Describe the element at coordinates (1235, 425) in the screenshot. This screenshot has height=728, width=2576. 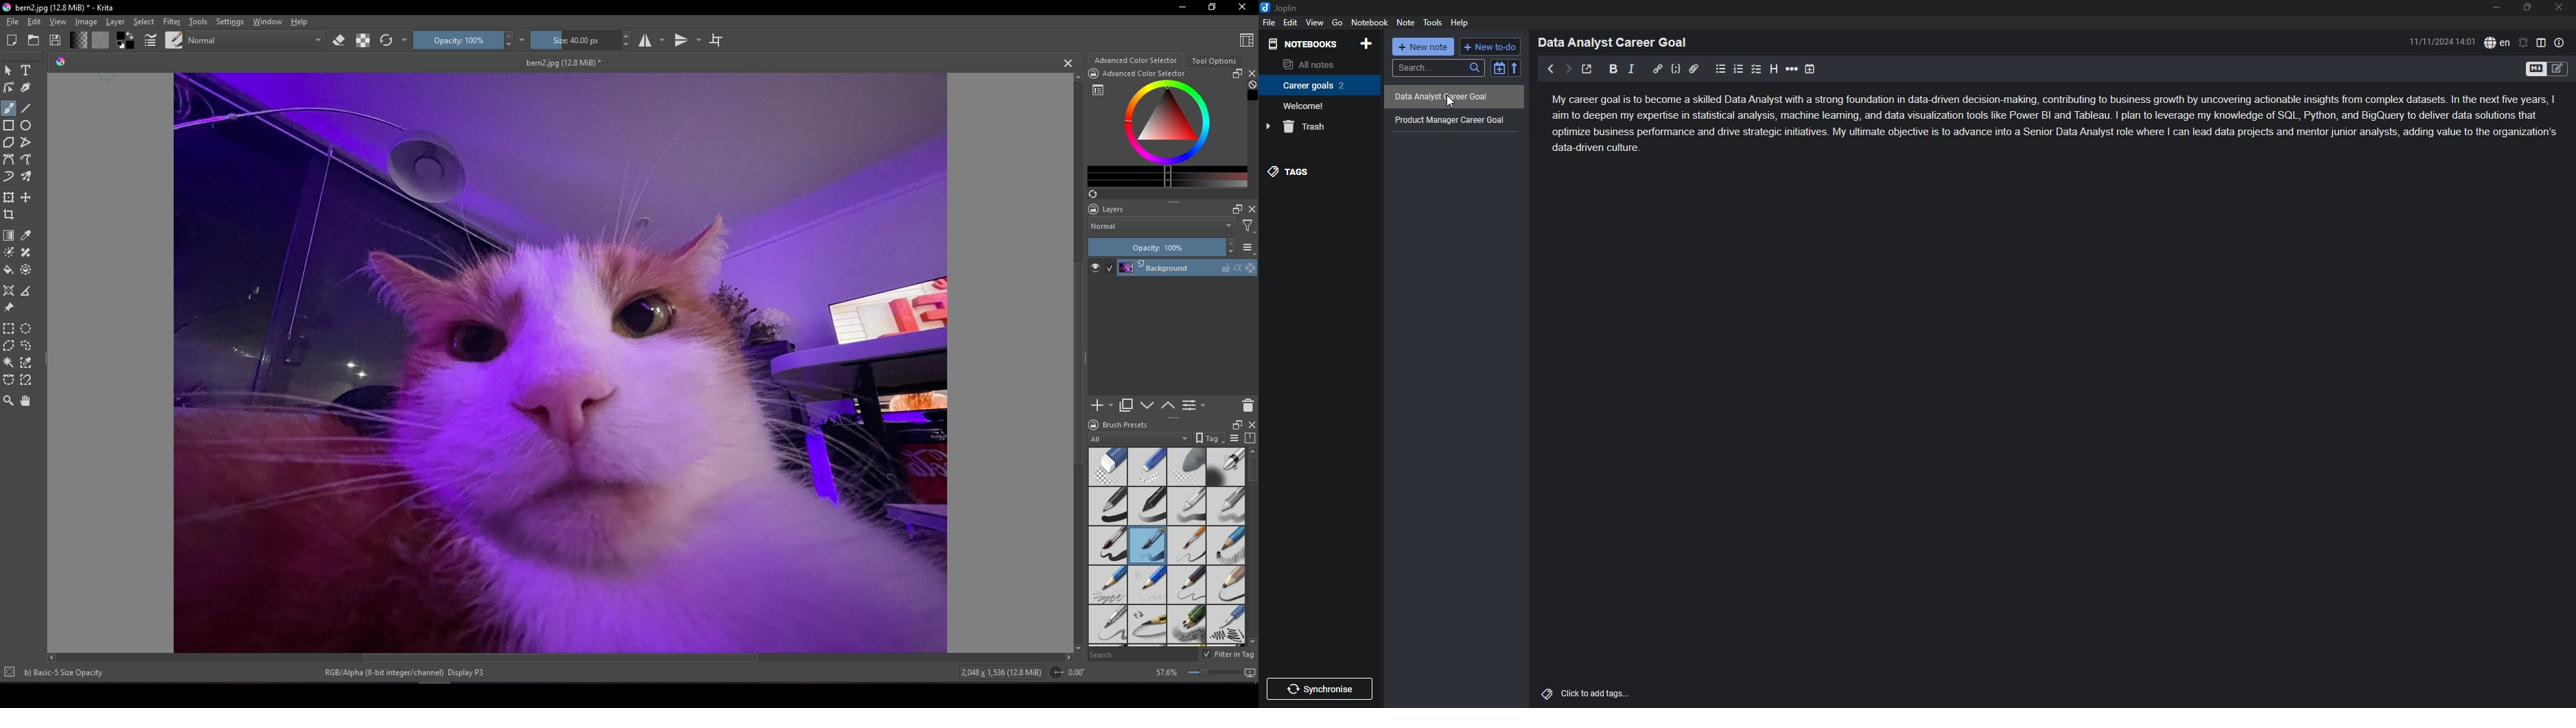
I see `Expand brush docker` at that location.